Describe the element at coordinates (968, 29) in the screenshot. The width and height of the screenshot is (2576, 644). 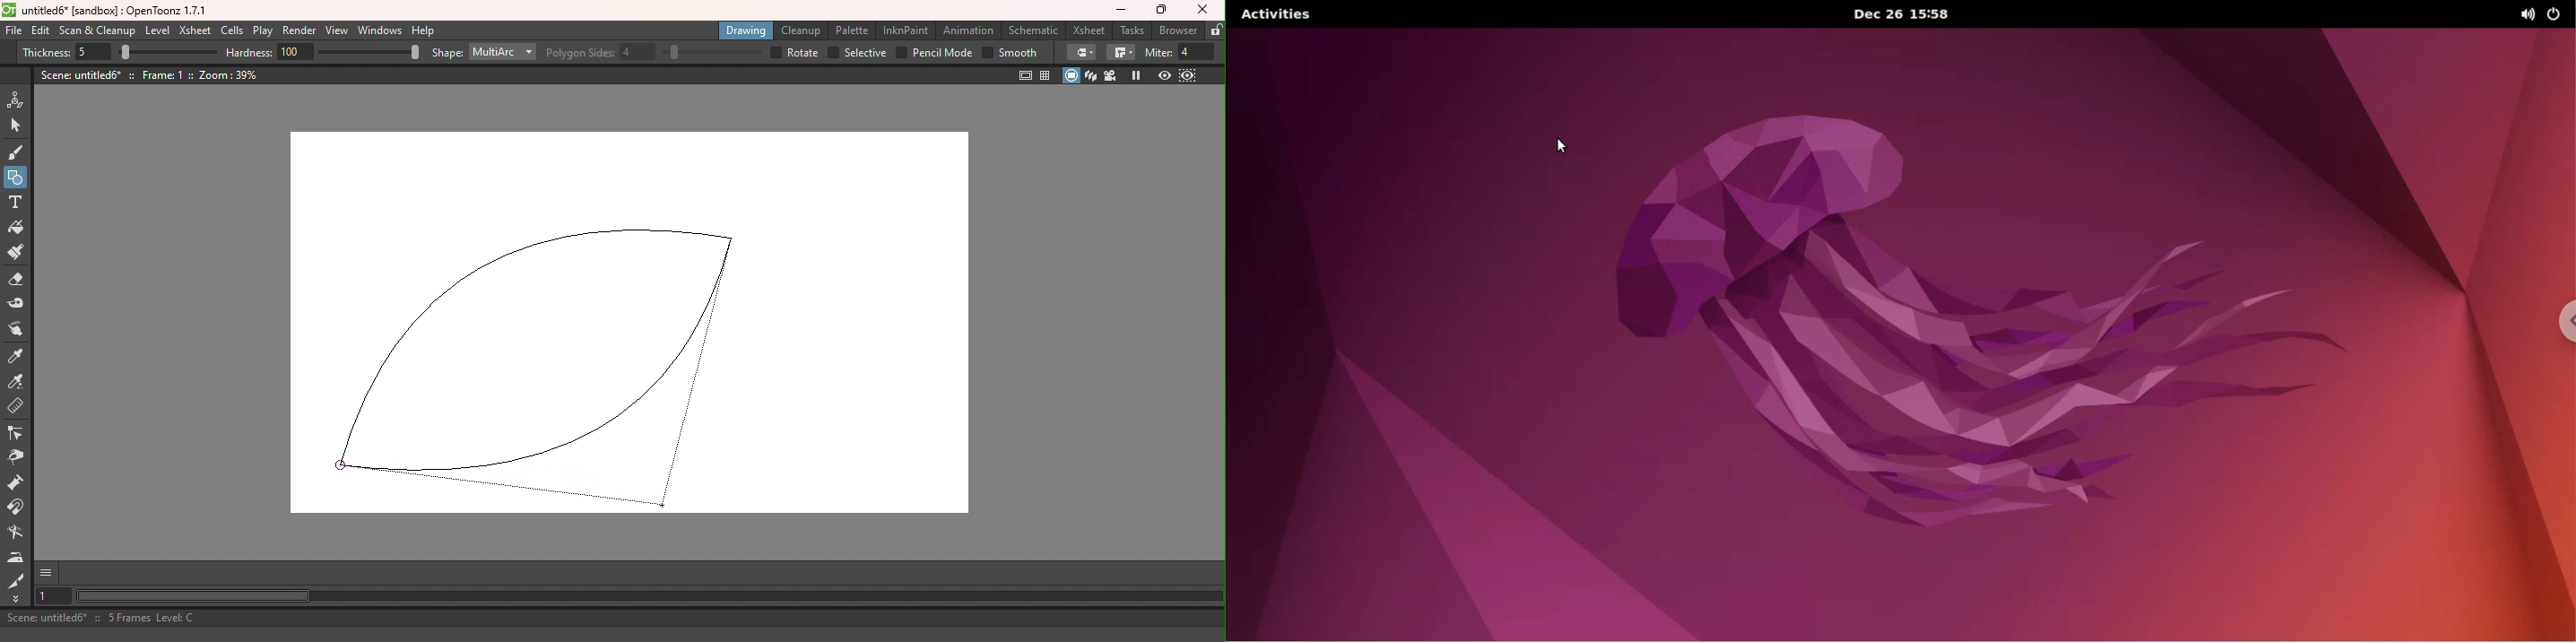
I see `Animation` at that location.